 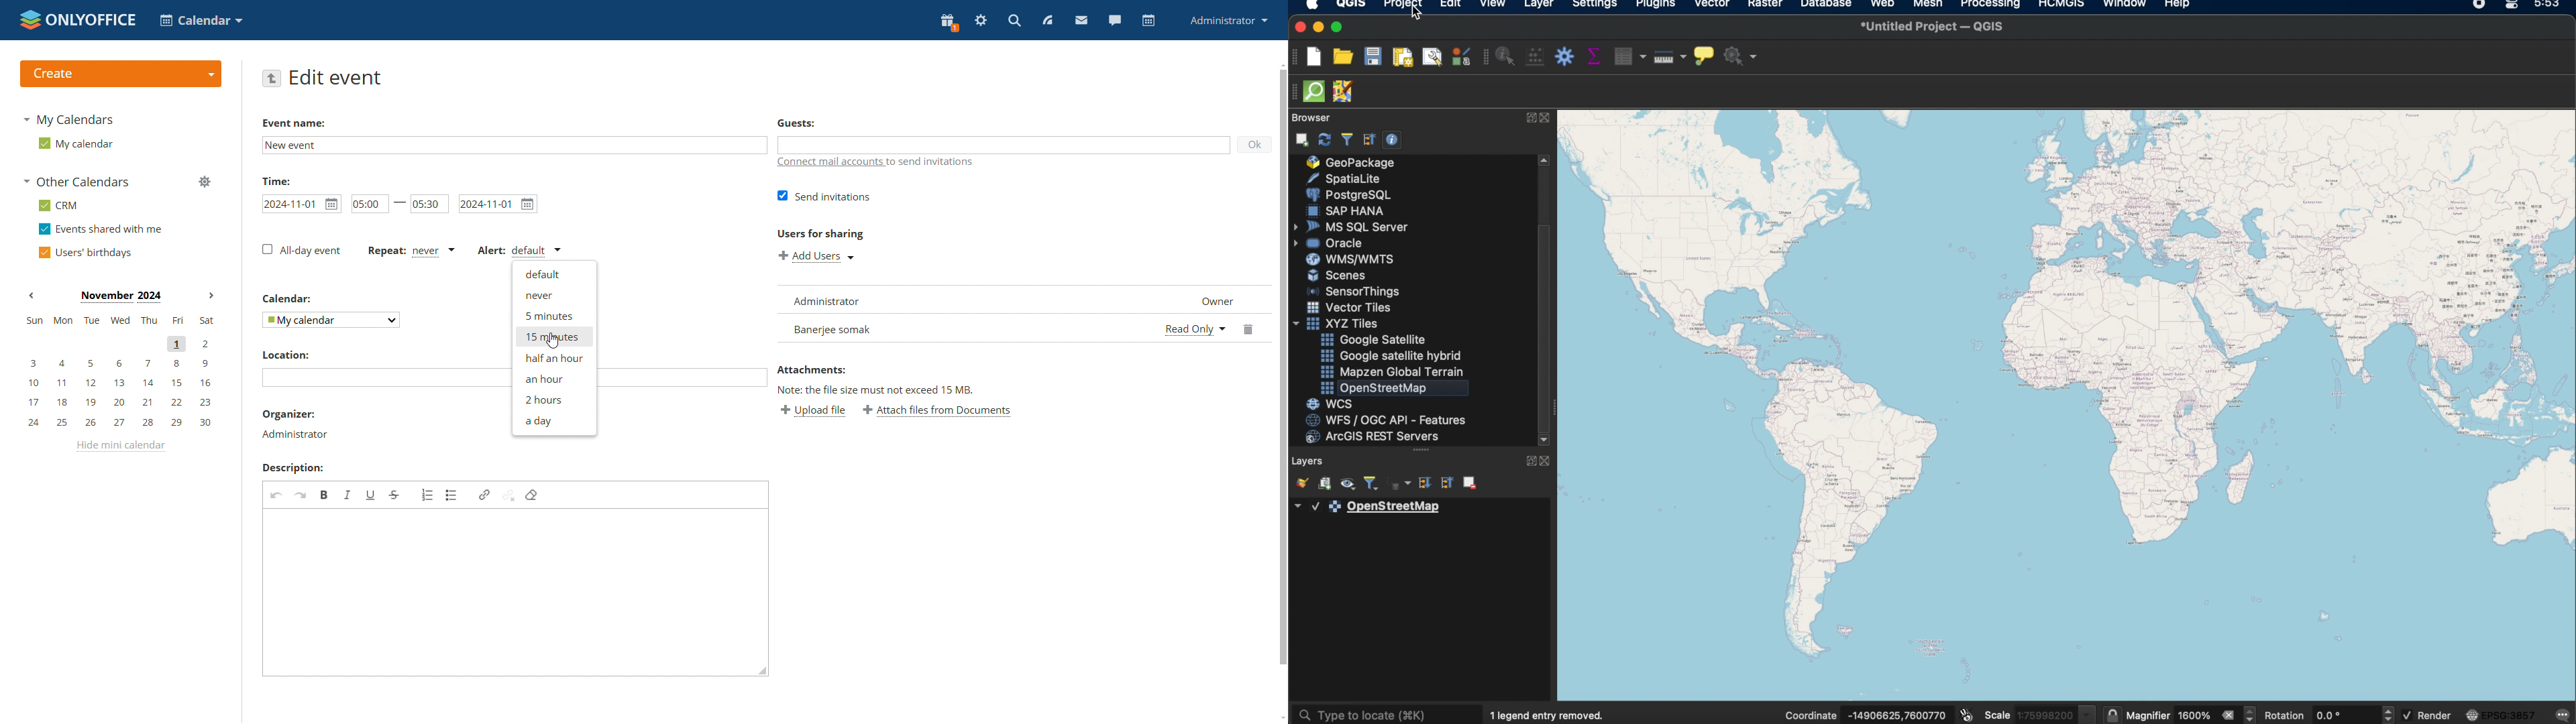 What do you see at coordinates (337, 78) in the screenshot?
I see `edit event` at bounding box center [337, 78].